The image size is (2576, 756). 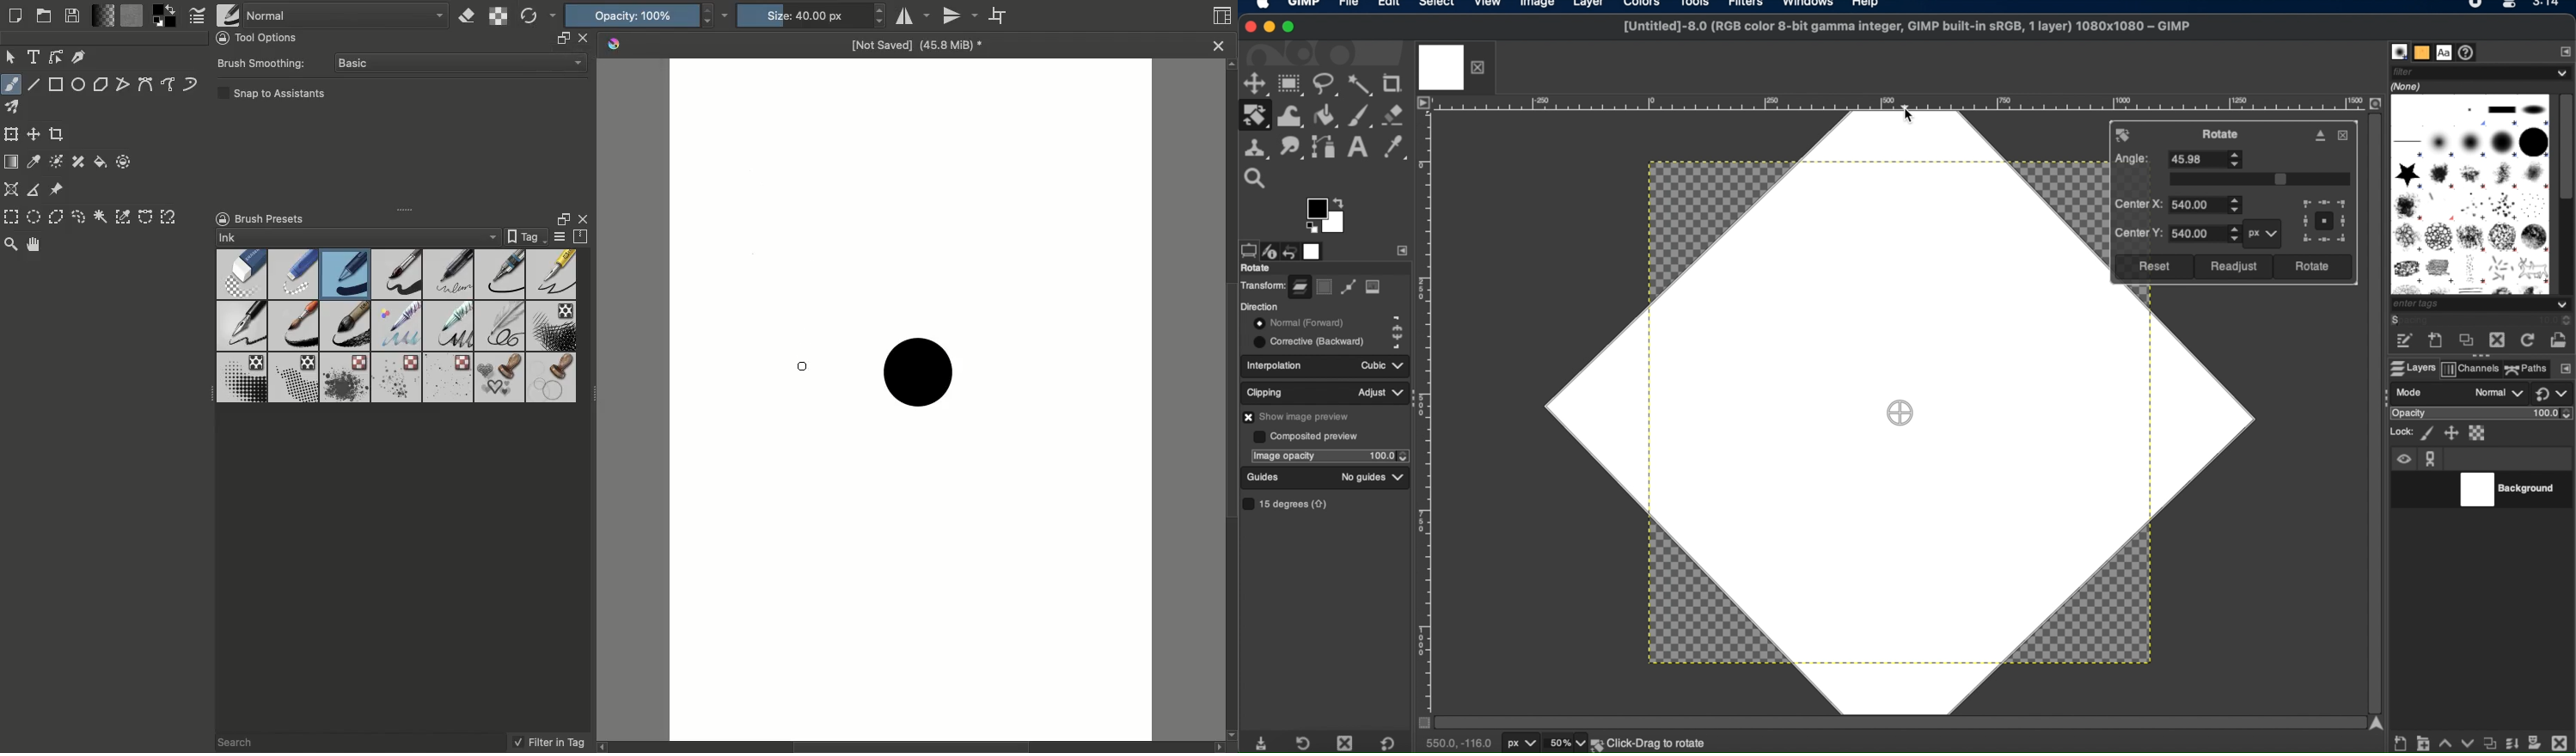 I want to click on composited preview, so click(x=1305, y=436).